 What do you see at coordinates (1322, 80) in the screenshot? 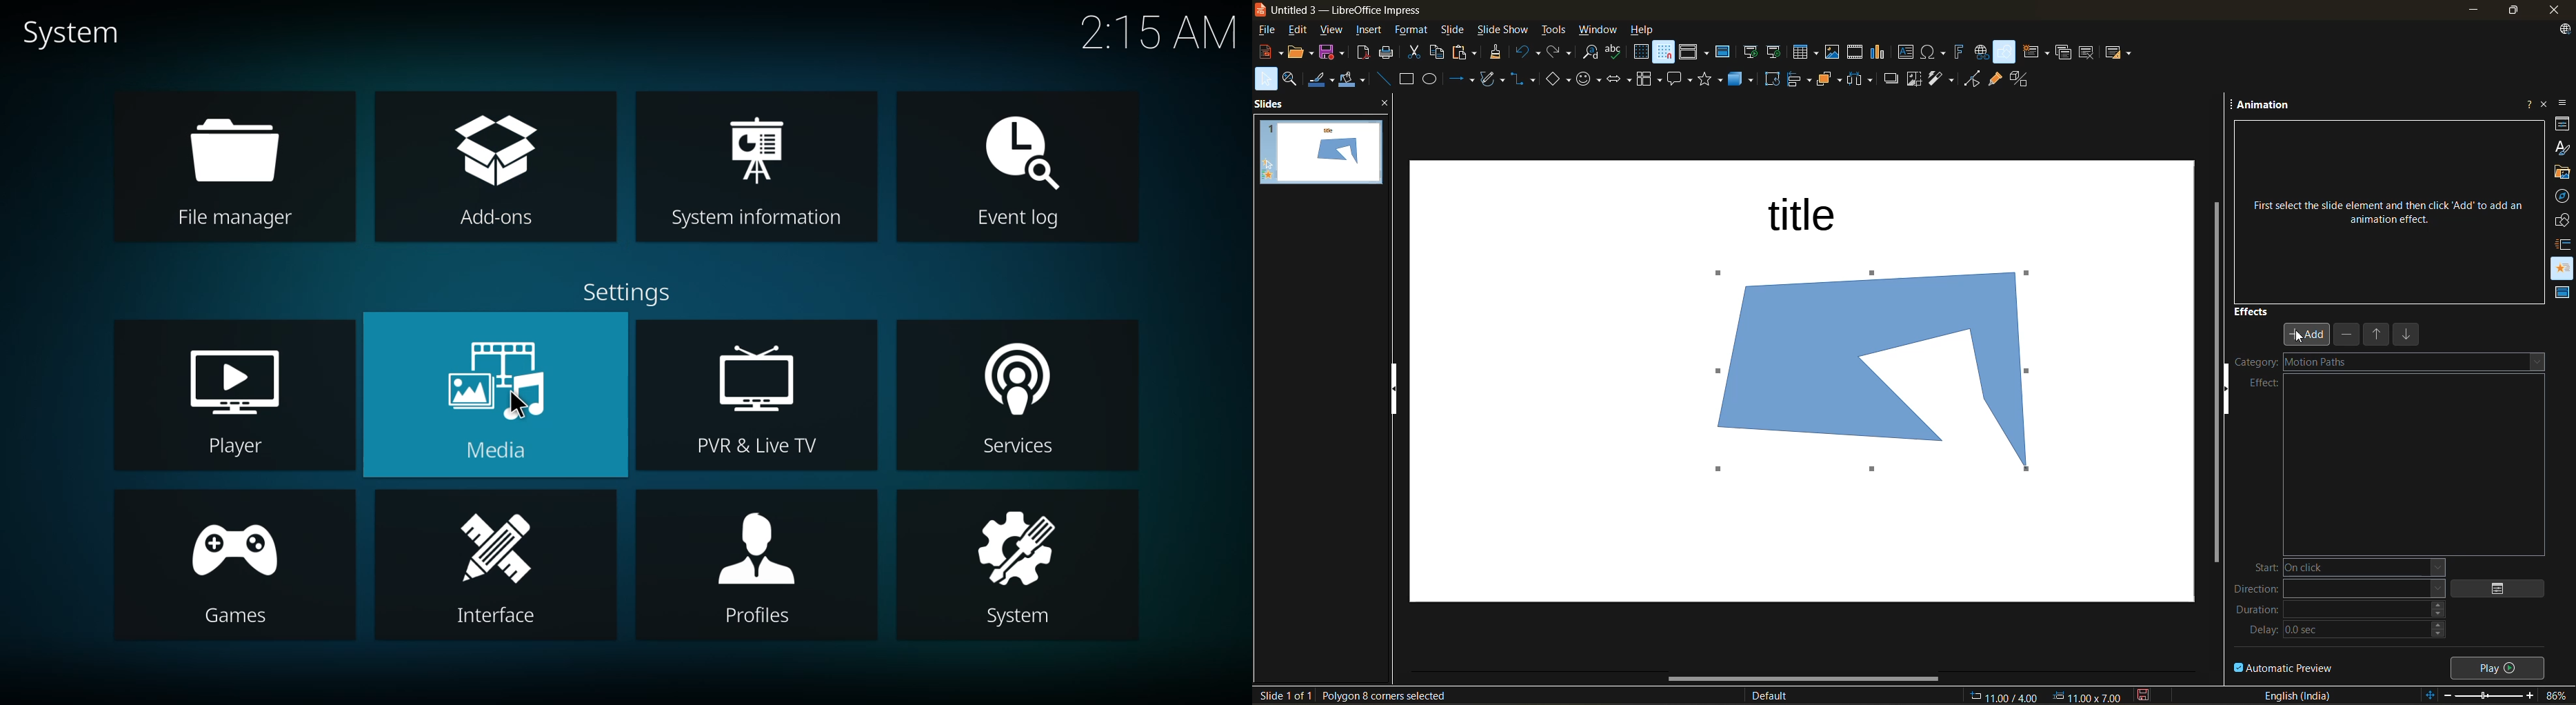
I see `line color` at bounding box center [1322, 80].